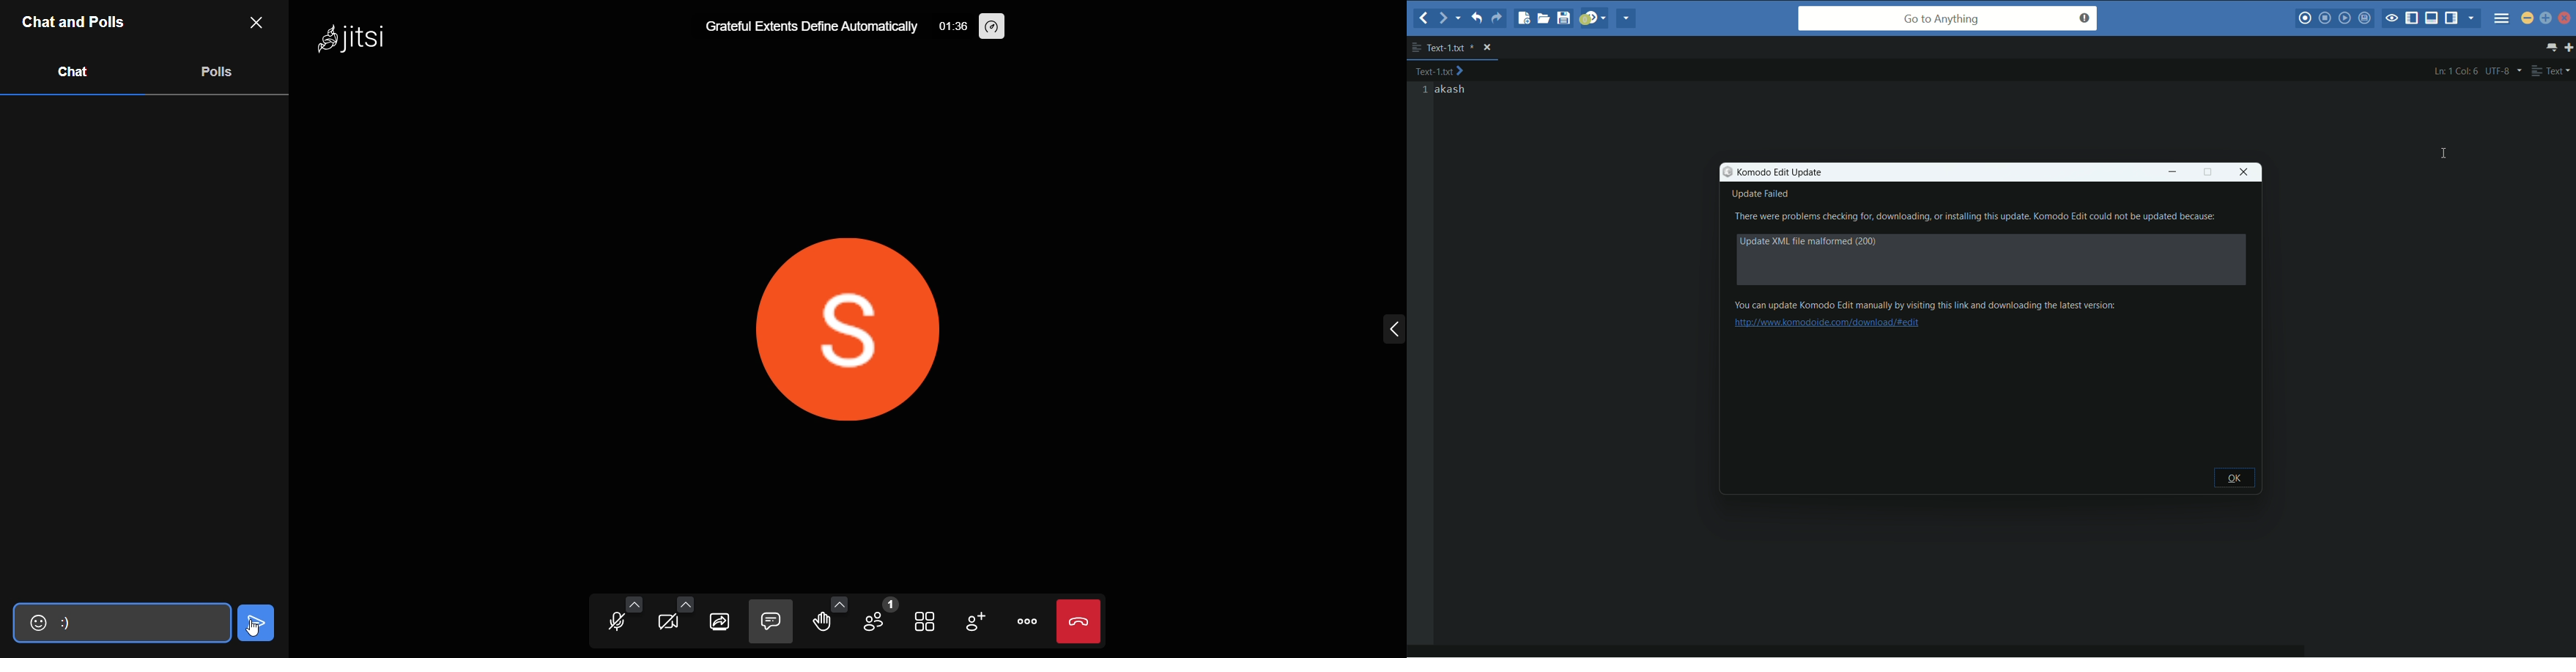 This screenshot has height=672, width=2576. I want to click on expand, so click(1369, 326).